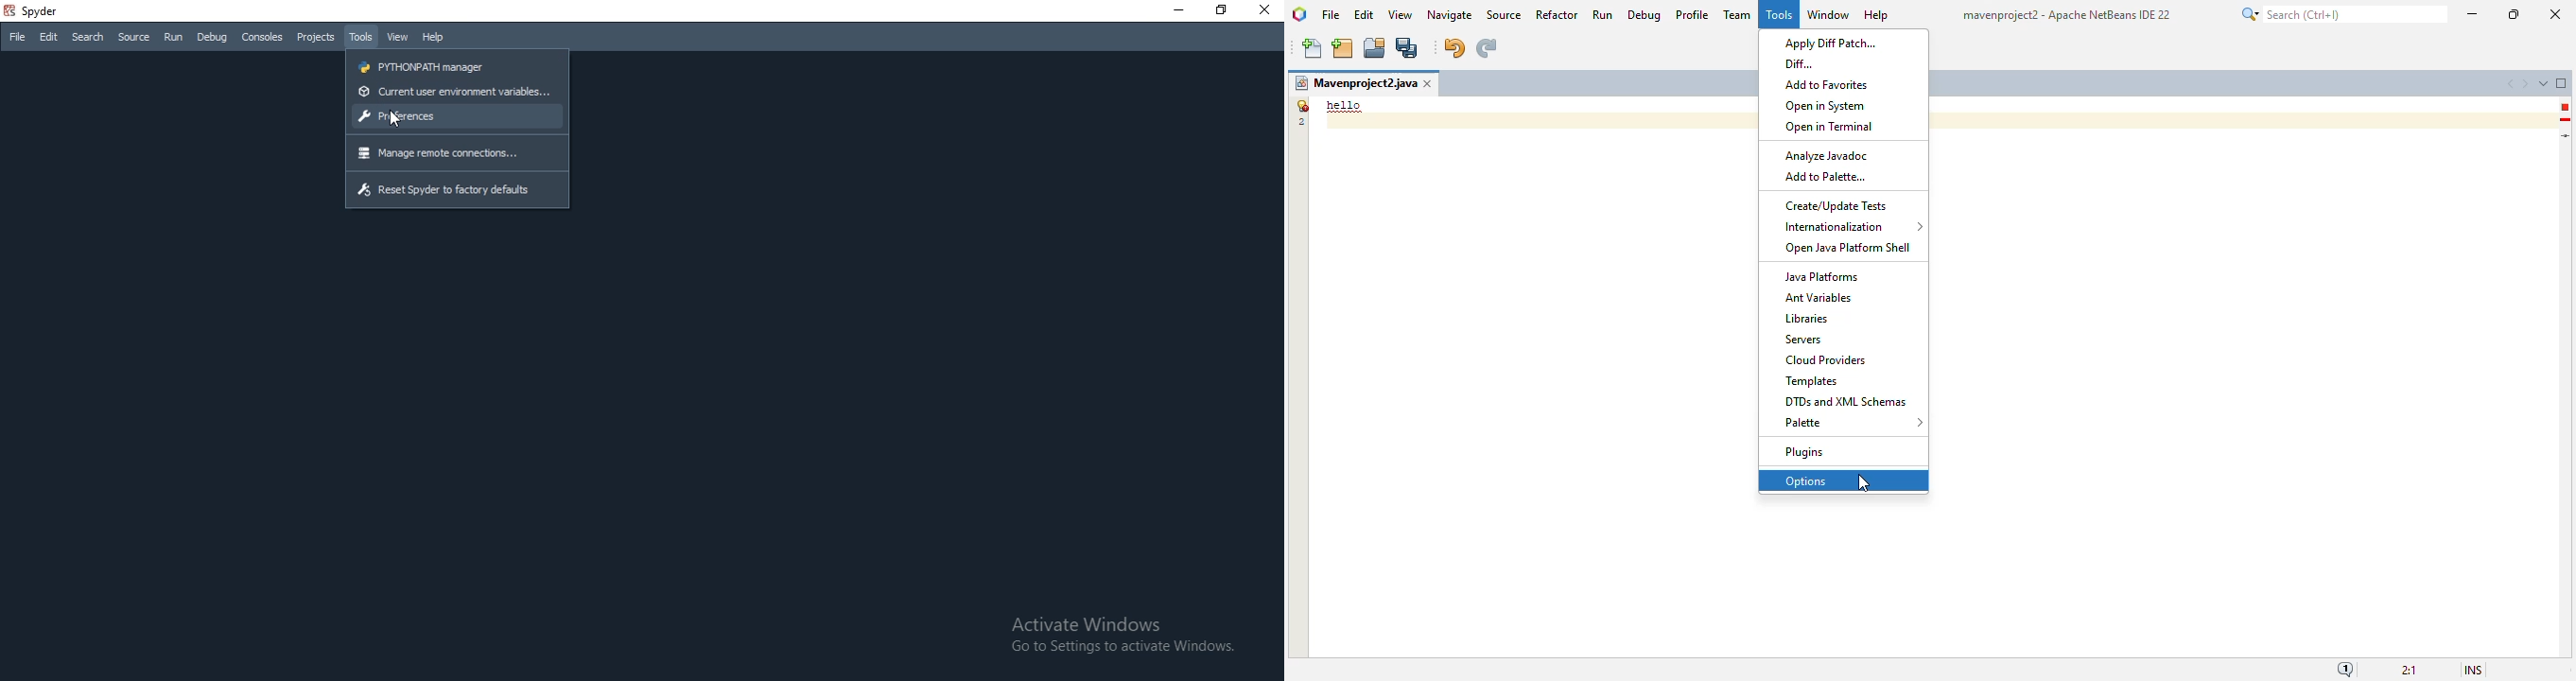 This screenshot has width=2576, height=700. What do you see at coordinates (1811, 381) in the screenshot?
I see `templates` at bounding box center [1811, 381].